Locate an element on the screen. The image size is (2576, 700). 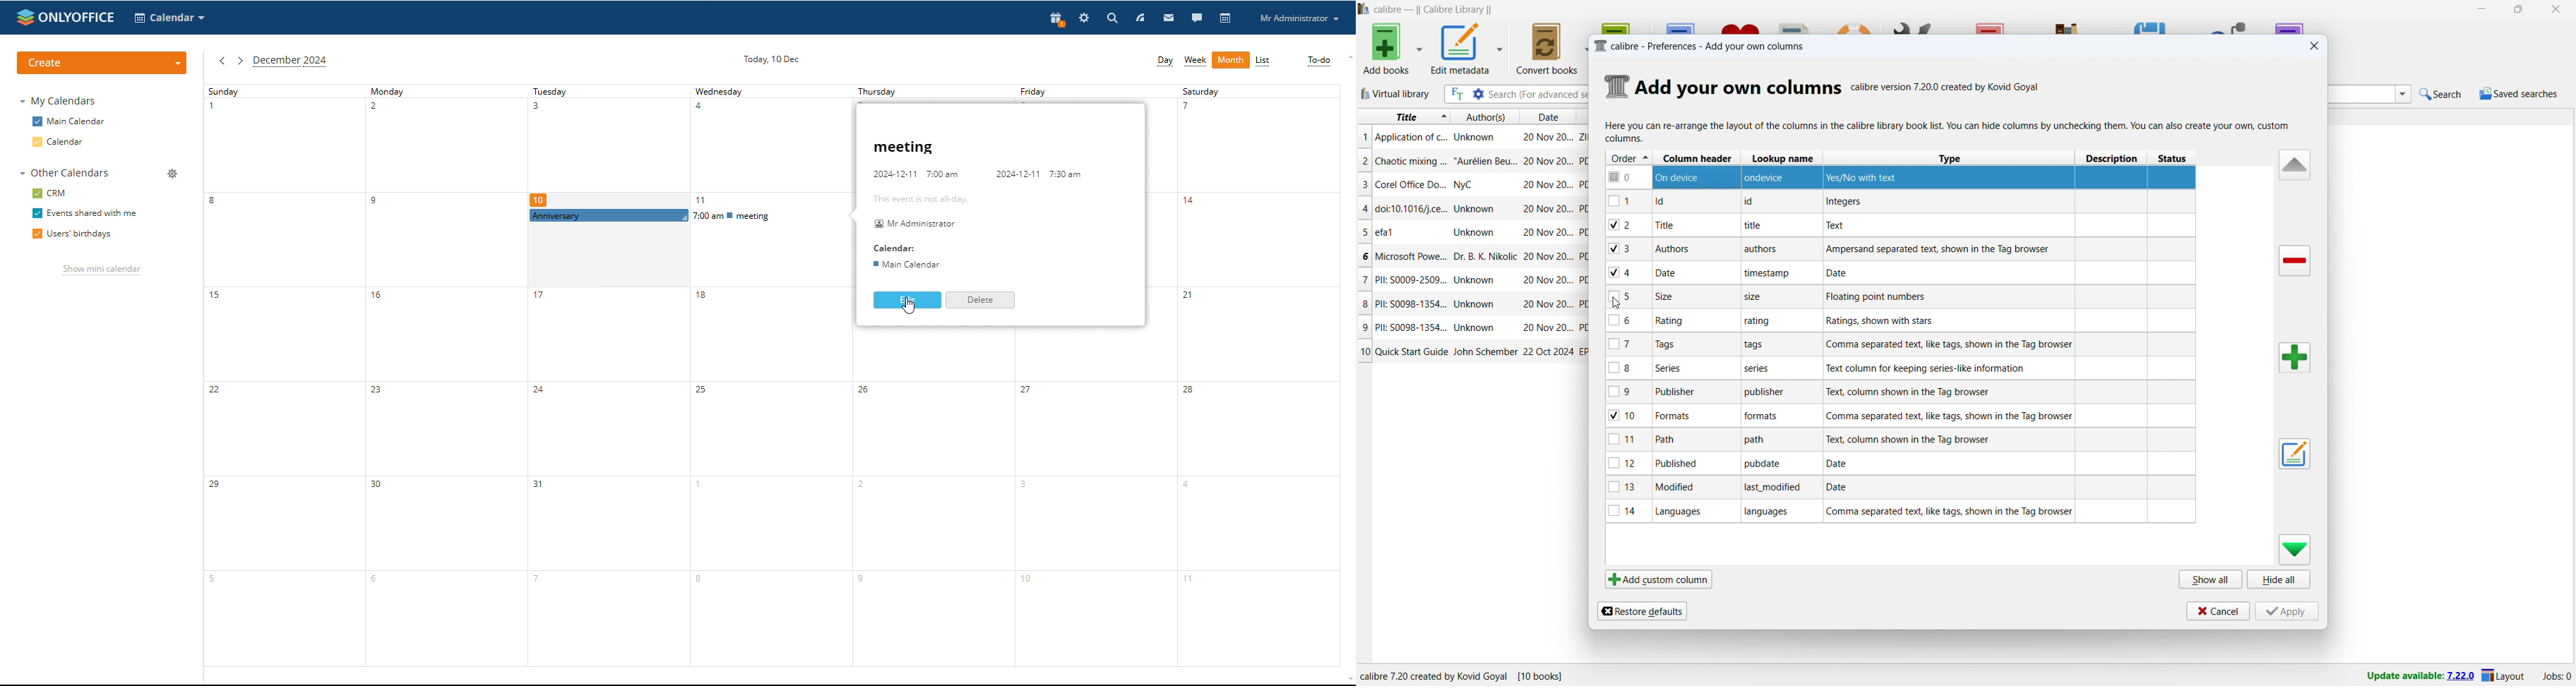
timestamp is located at coordinates (1768, 272).